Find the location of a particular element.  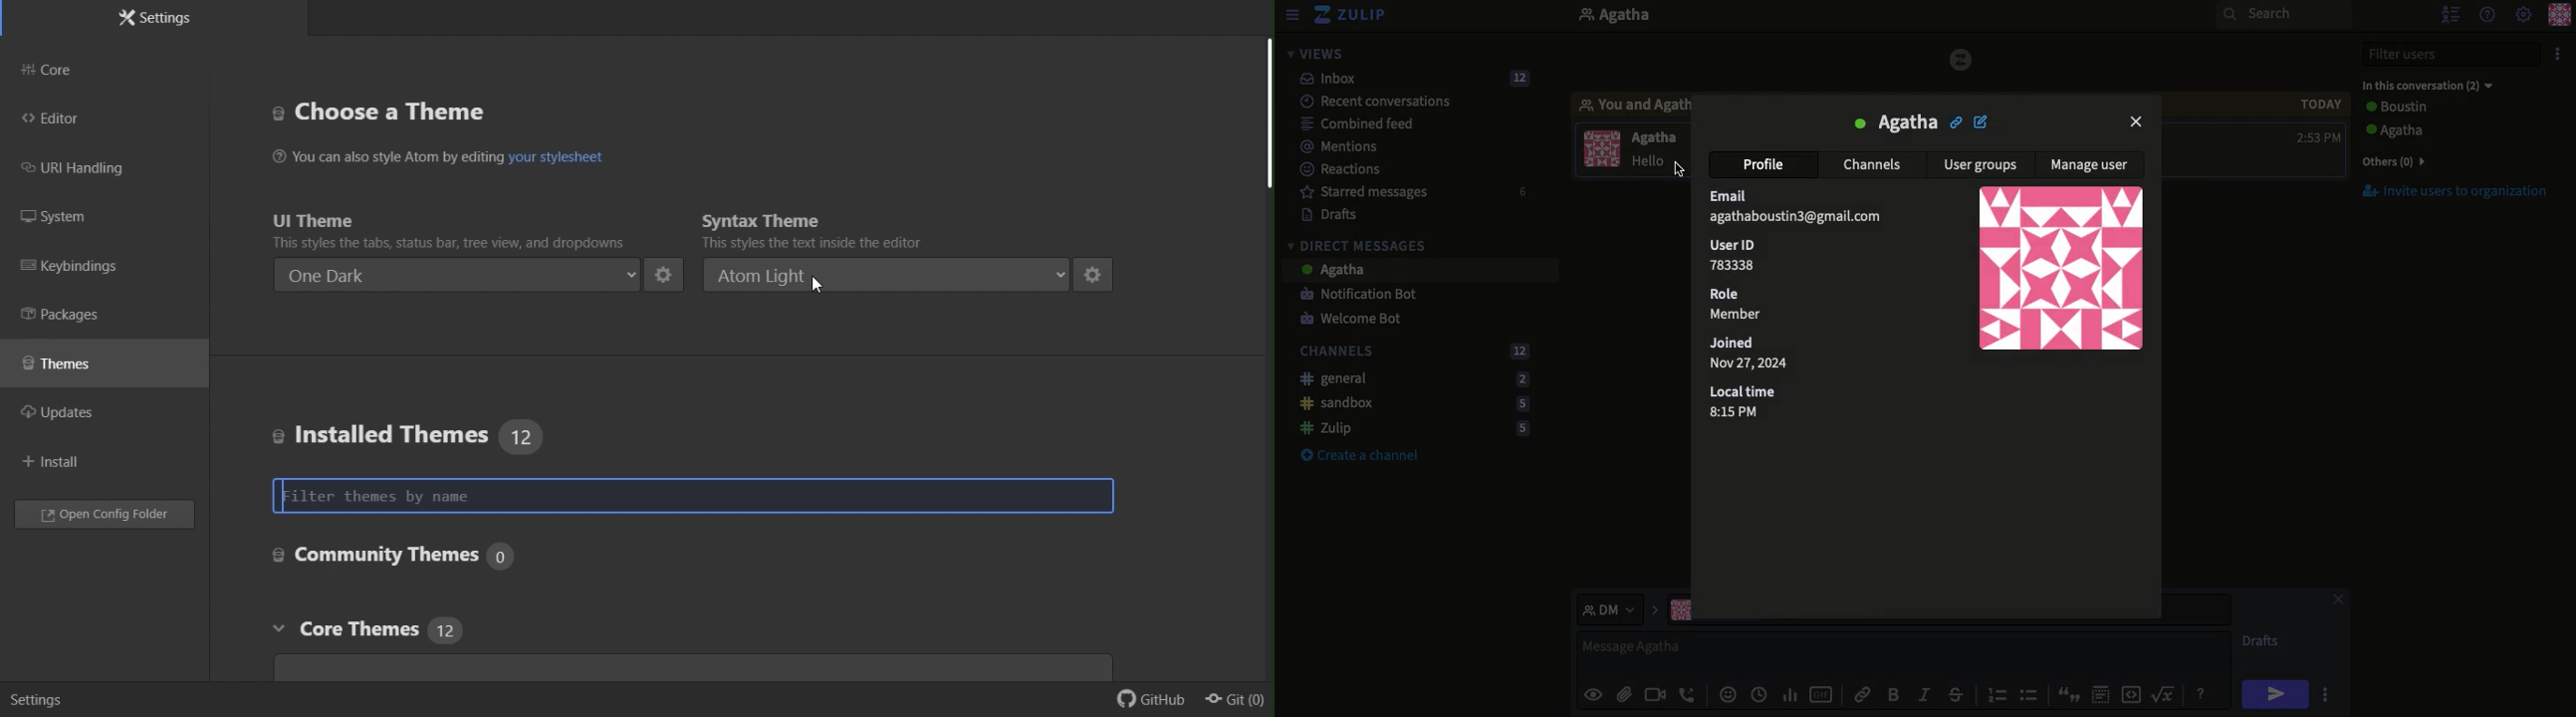

Square root is located at coordinates (2165, 693).